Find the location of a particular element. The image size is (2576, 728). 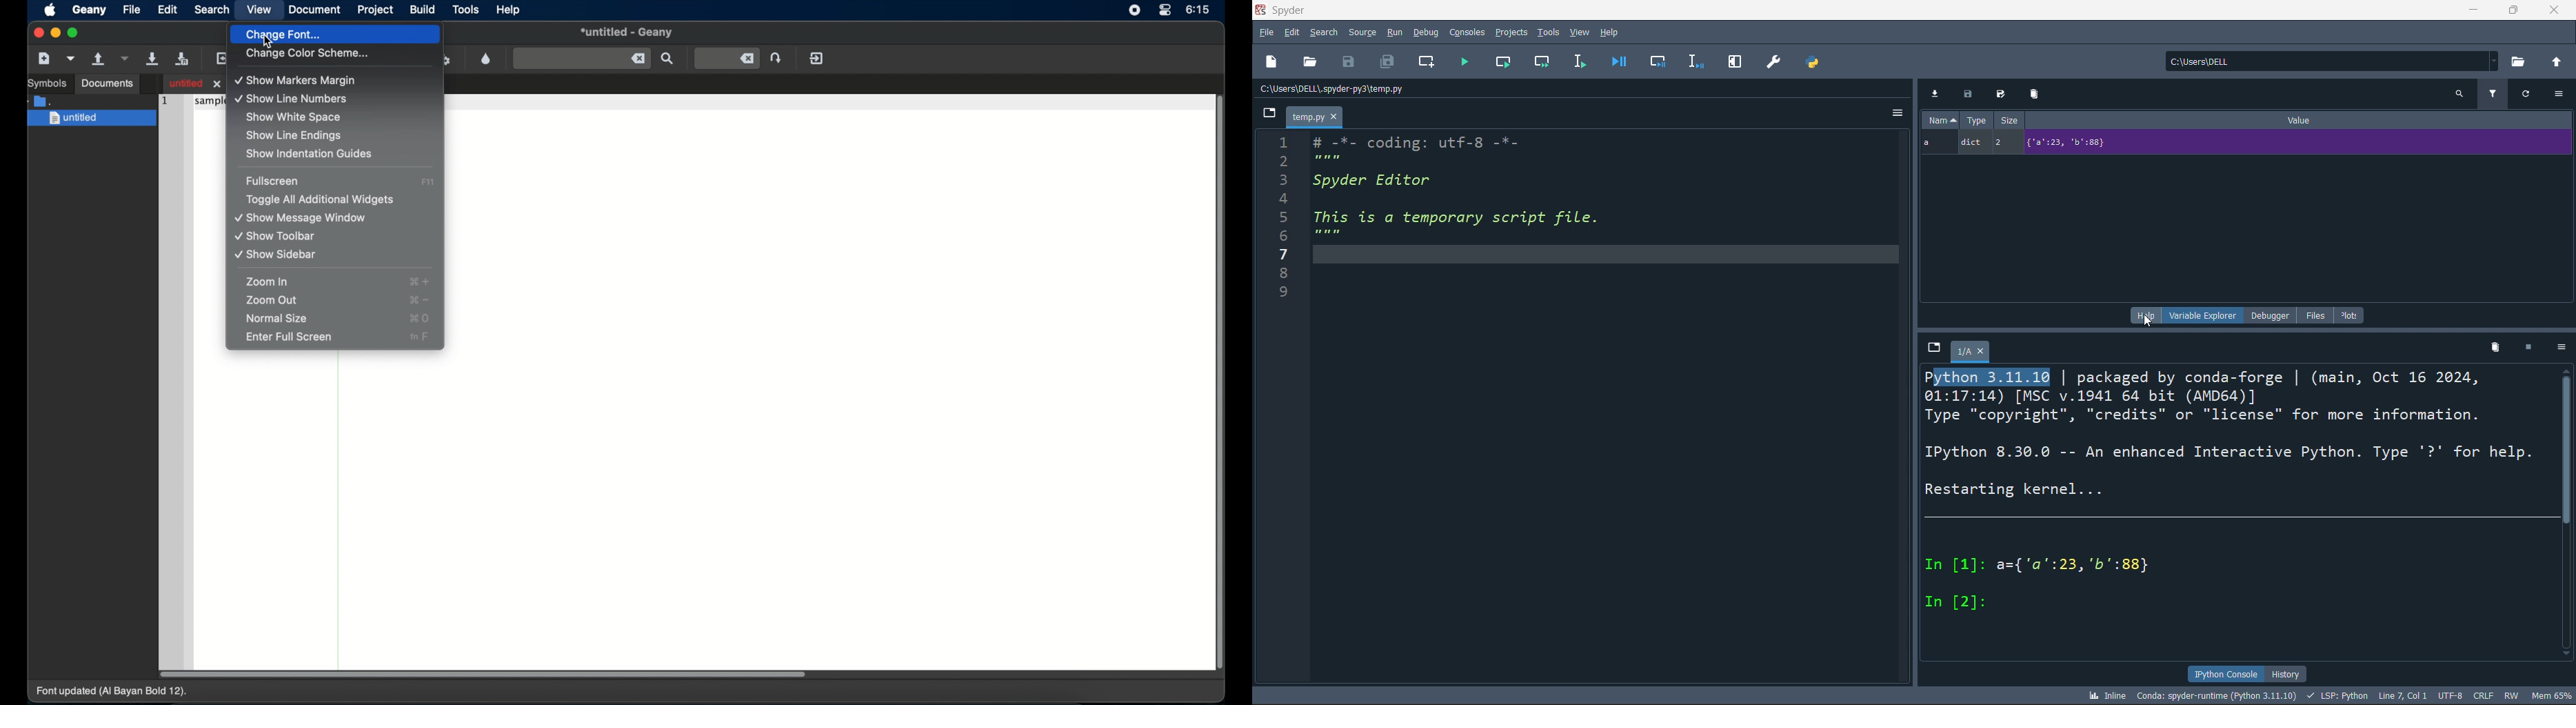

enter full screen is located at coordinates (289, 337).